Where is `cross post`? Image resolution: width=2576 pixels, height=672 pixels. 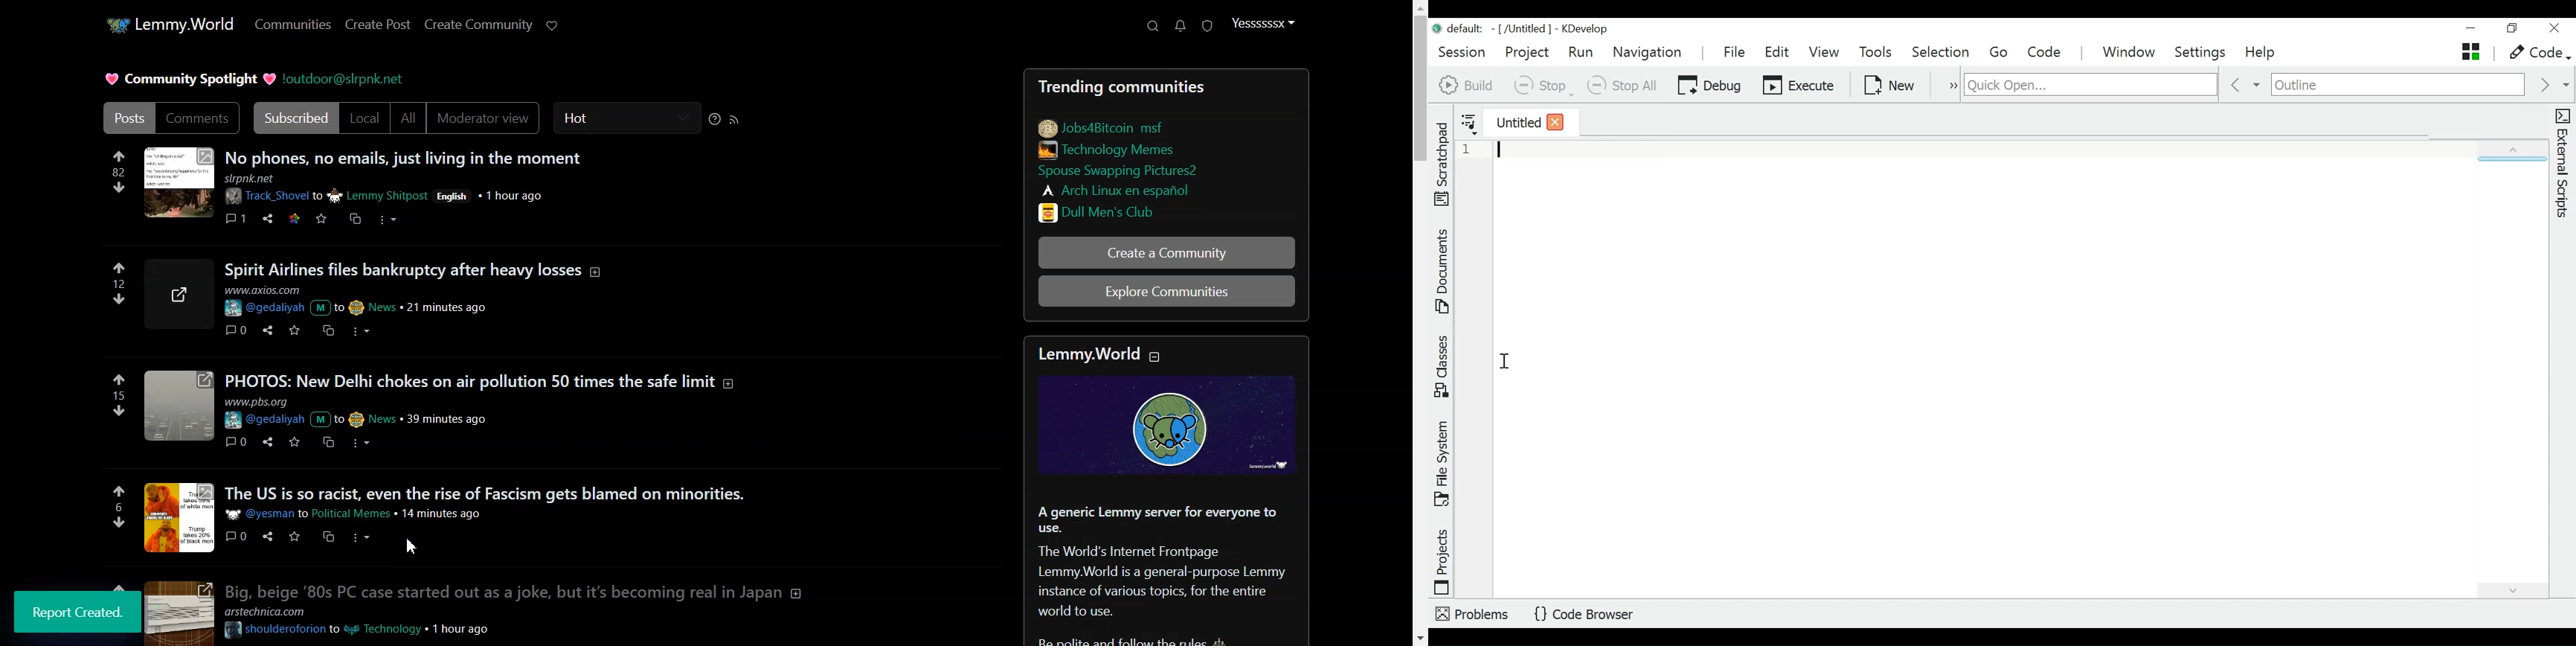 cross post is located at coordinates (354, 218).